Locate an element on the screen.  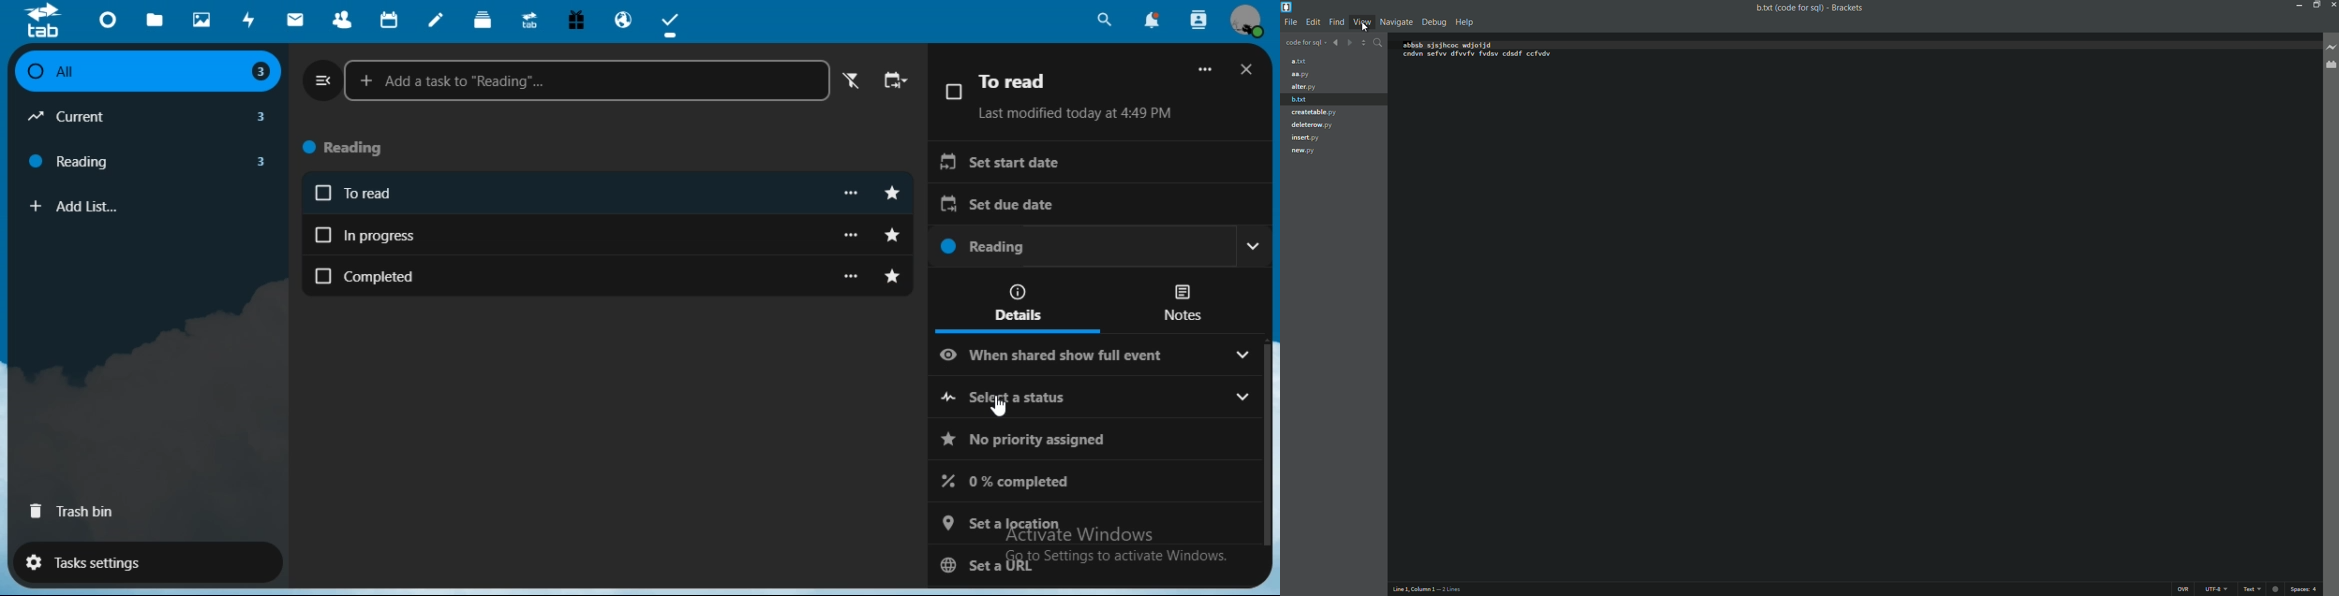
Checkbox is located at coordinates (953, 91).